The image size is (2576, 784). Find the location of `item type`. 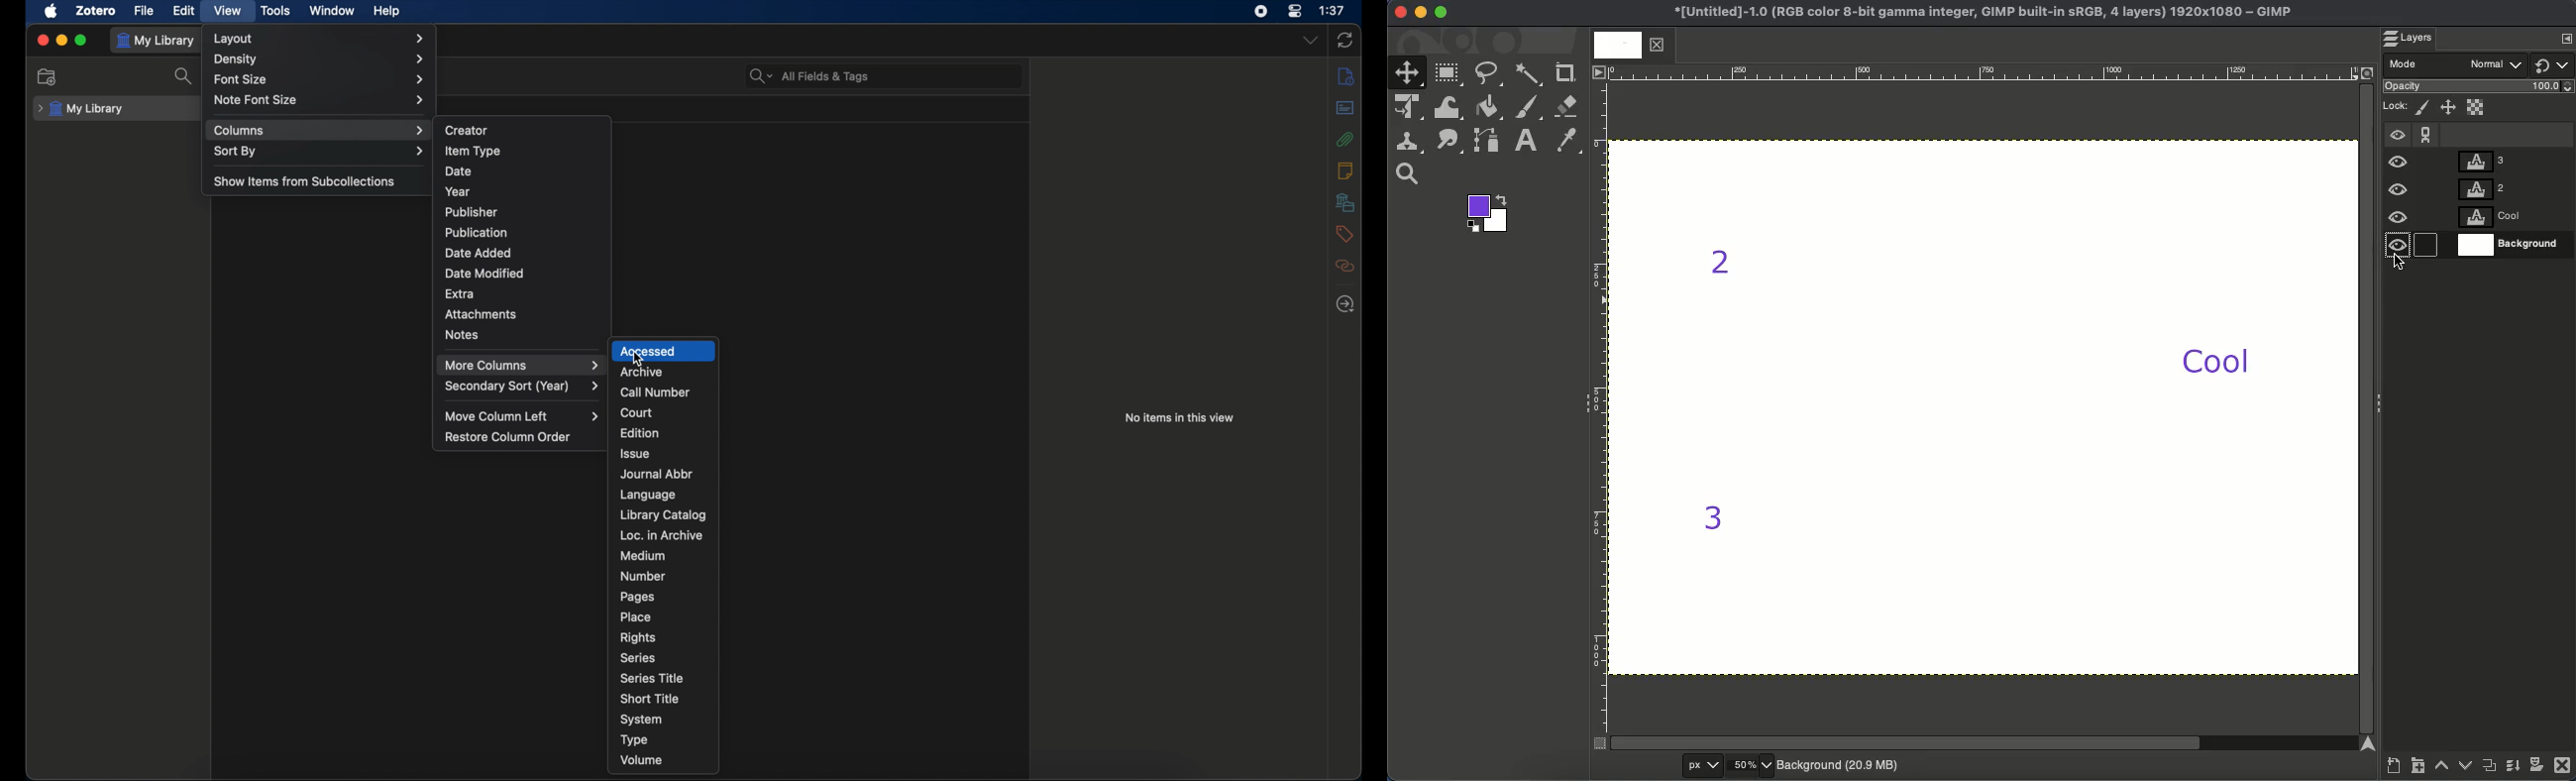

item type is located at coordinates (474, 150).